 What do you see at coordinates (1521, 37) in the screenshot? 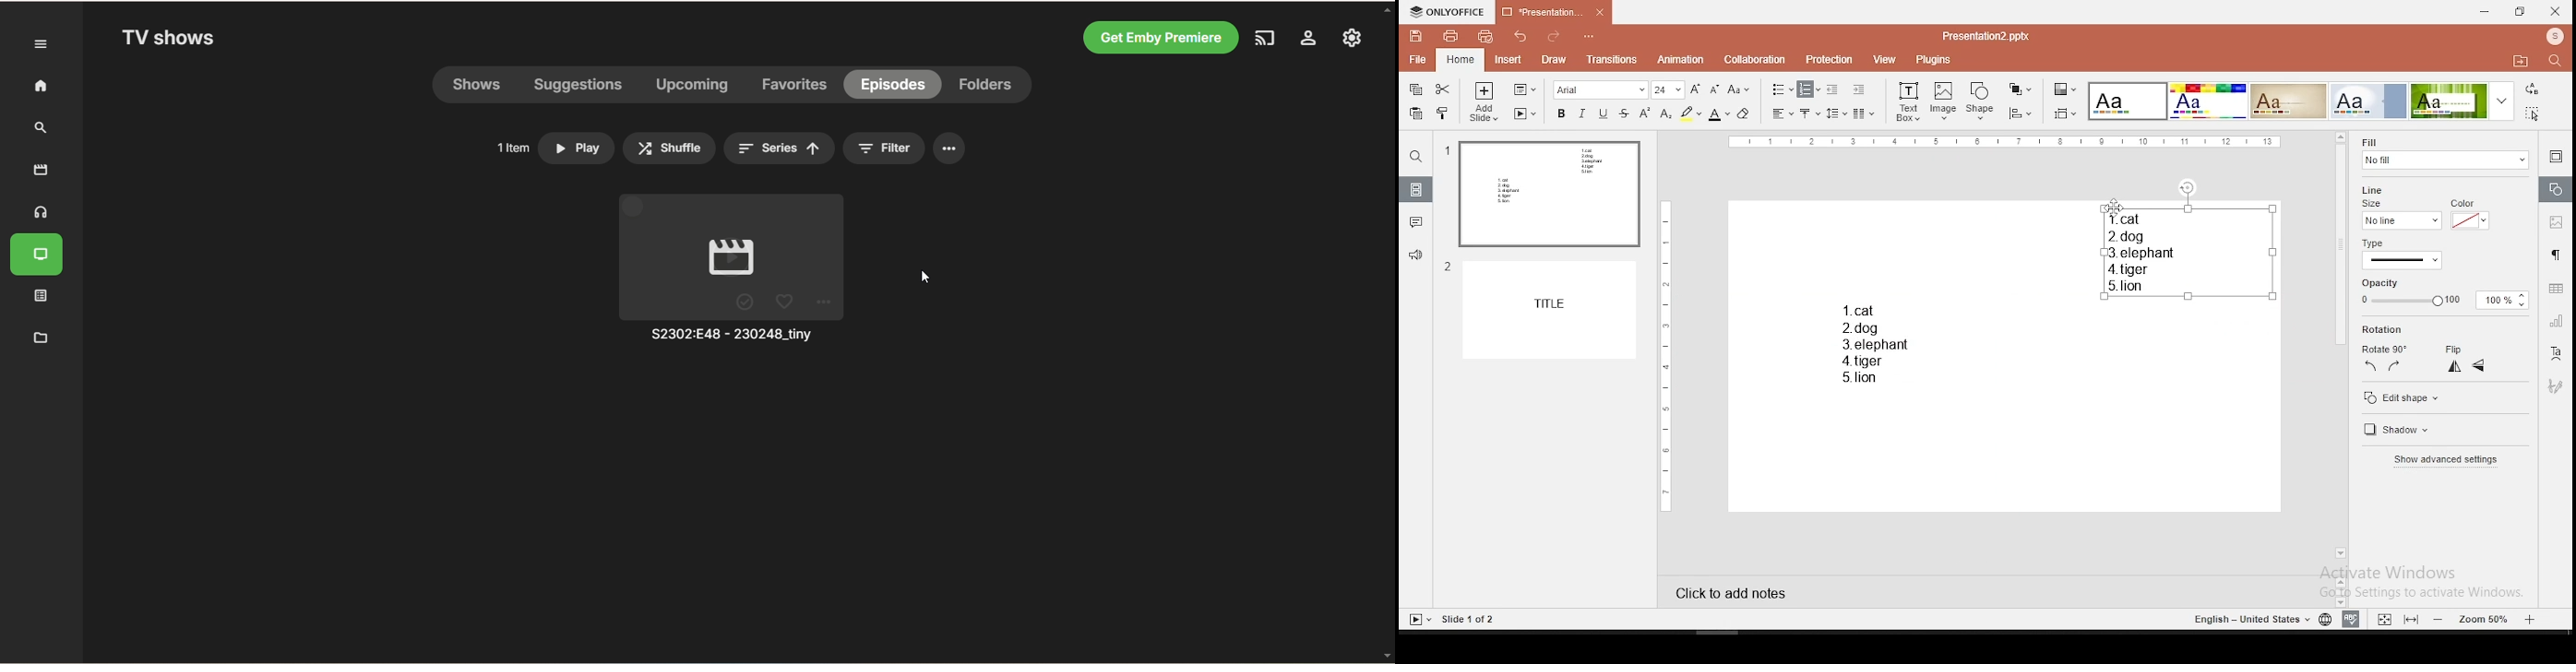
I see `undo` at bounding box center [1521, 37].